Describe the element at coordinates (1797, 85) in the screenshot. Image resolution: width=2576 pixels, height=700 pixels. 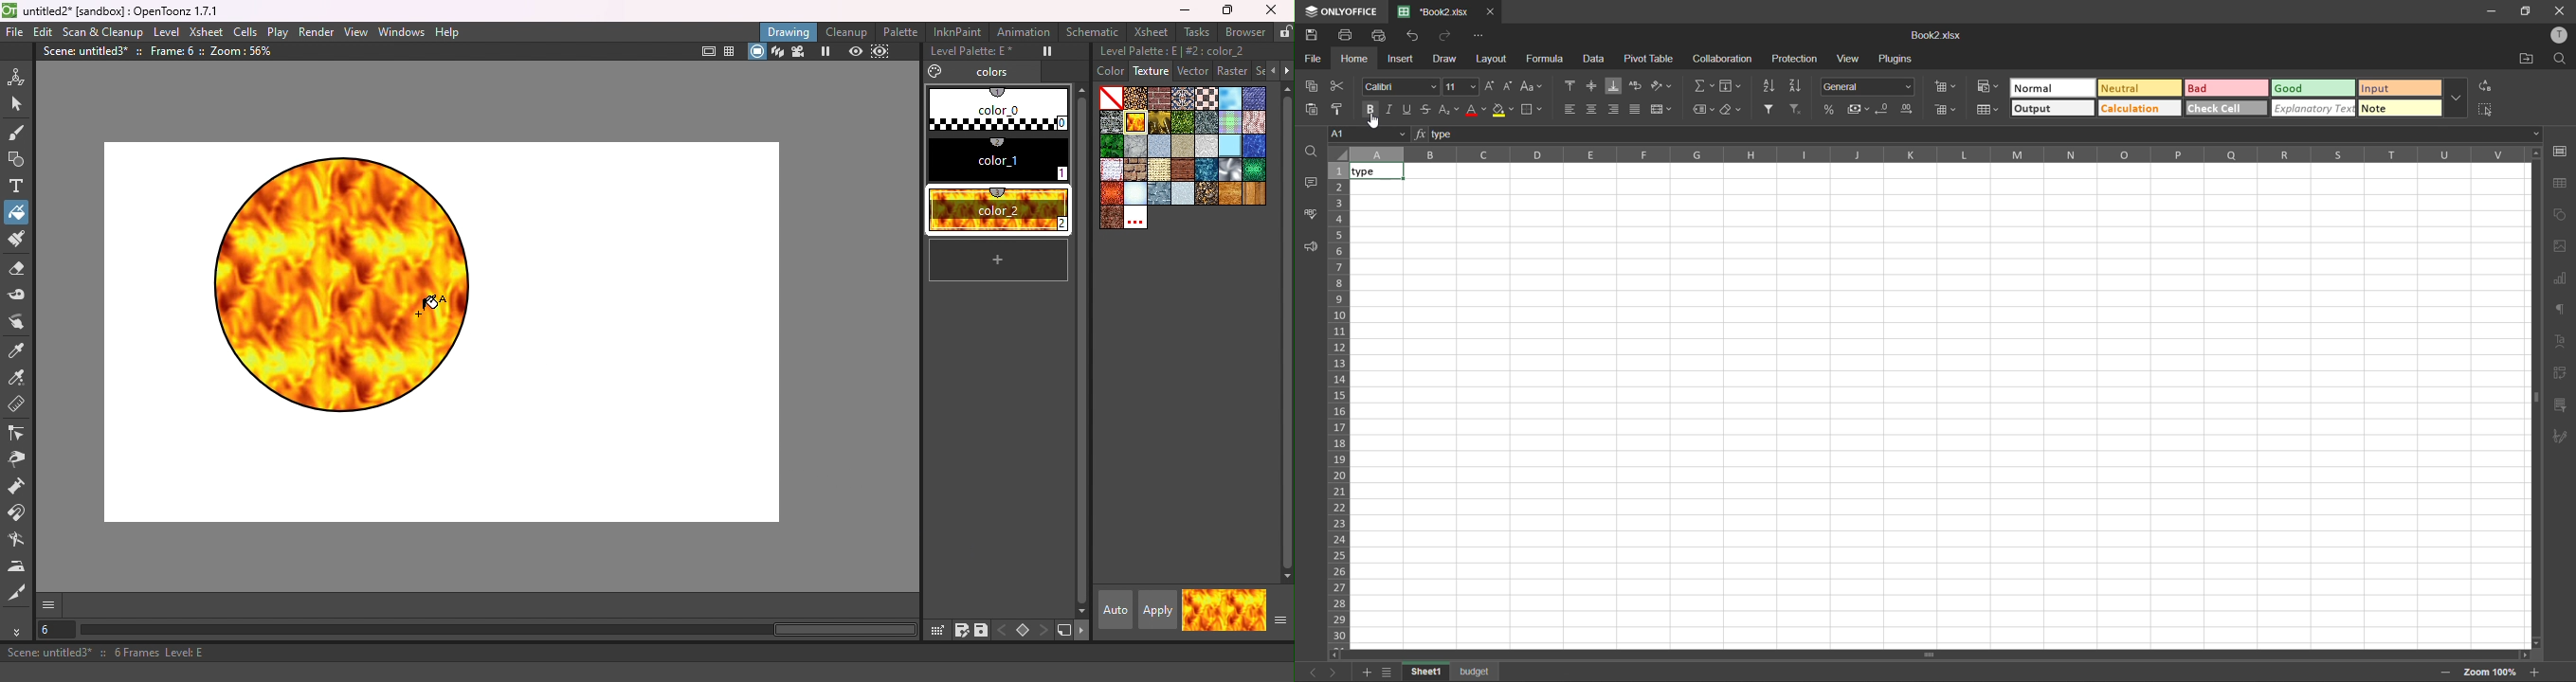
I see `sort descending` at that location.